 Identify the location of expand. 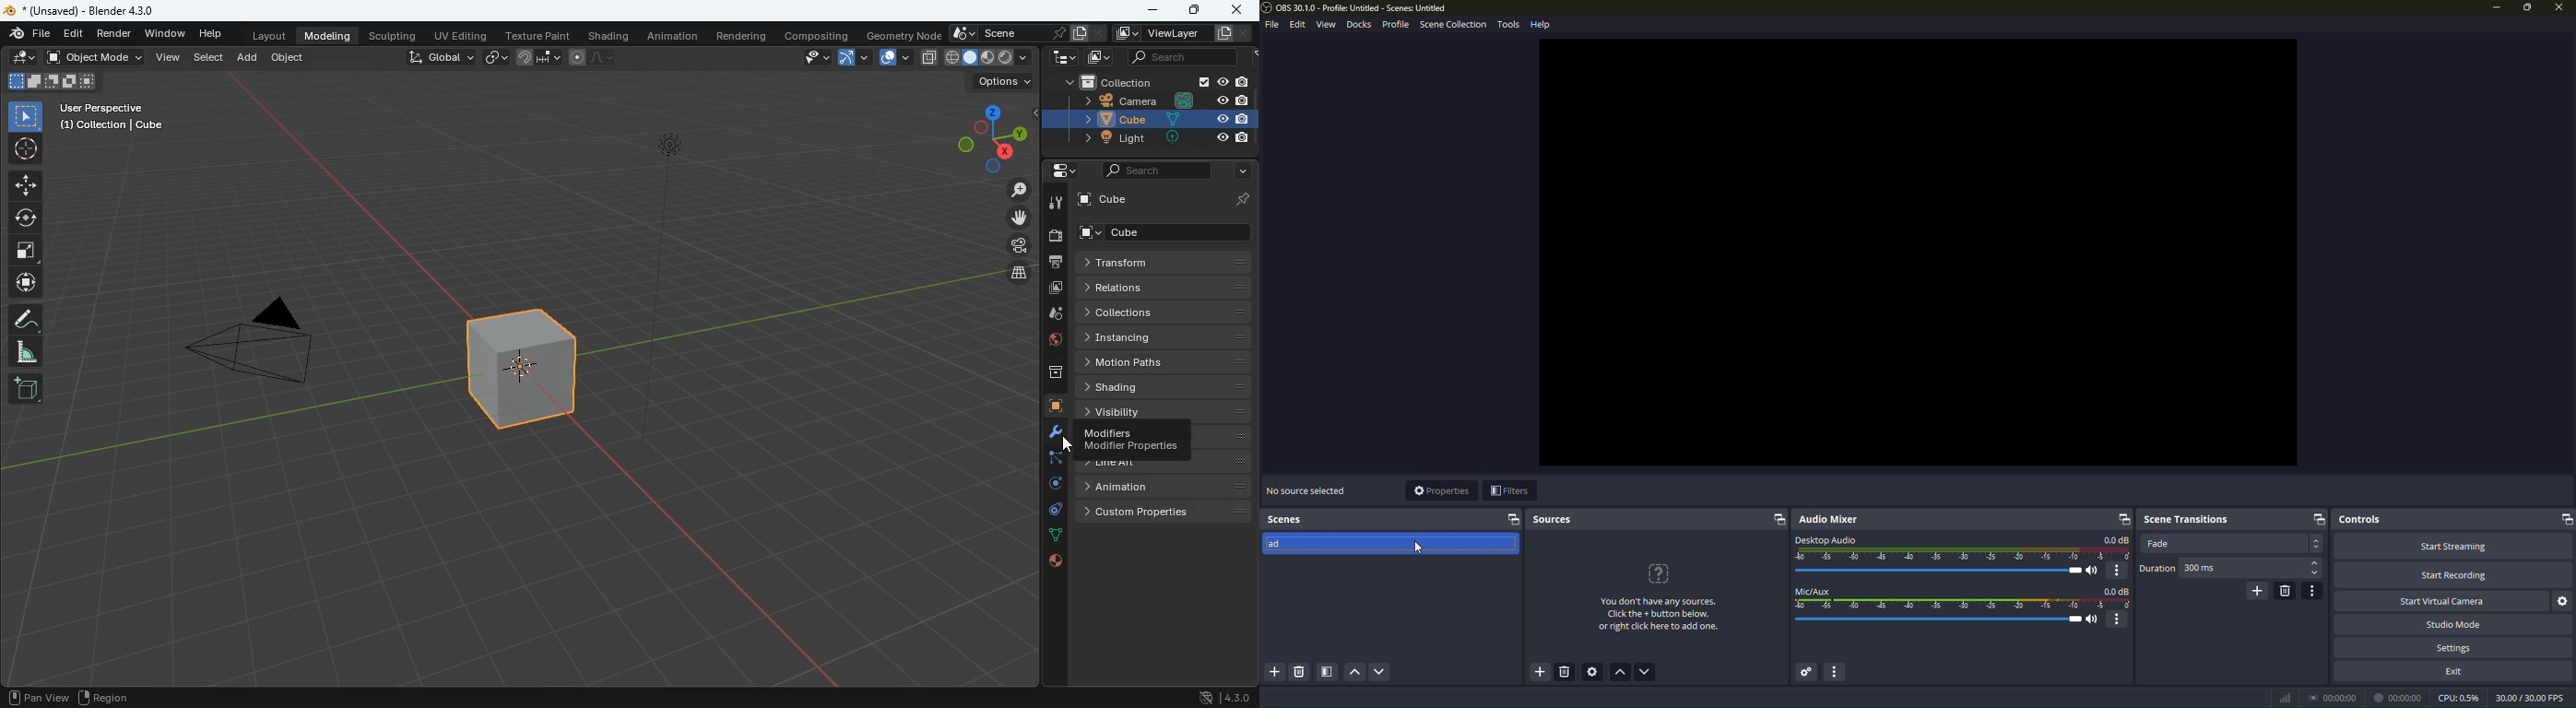
(1514, 519).